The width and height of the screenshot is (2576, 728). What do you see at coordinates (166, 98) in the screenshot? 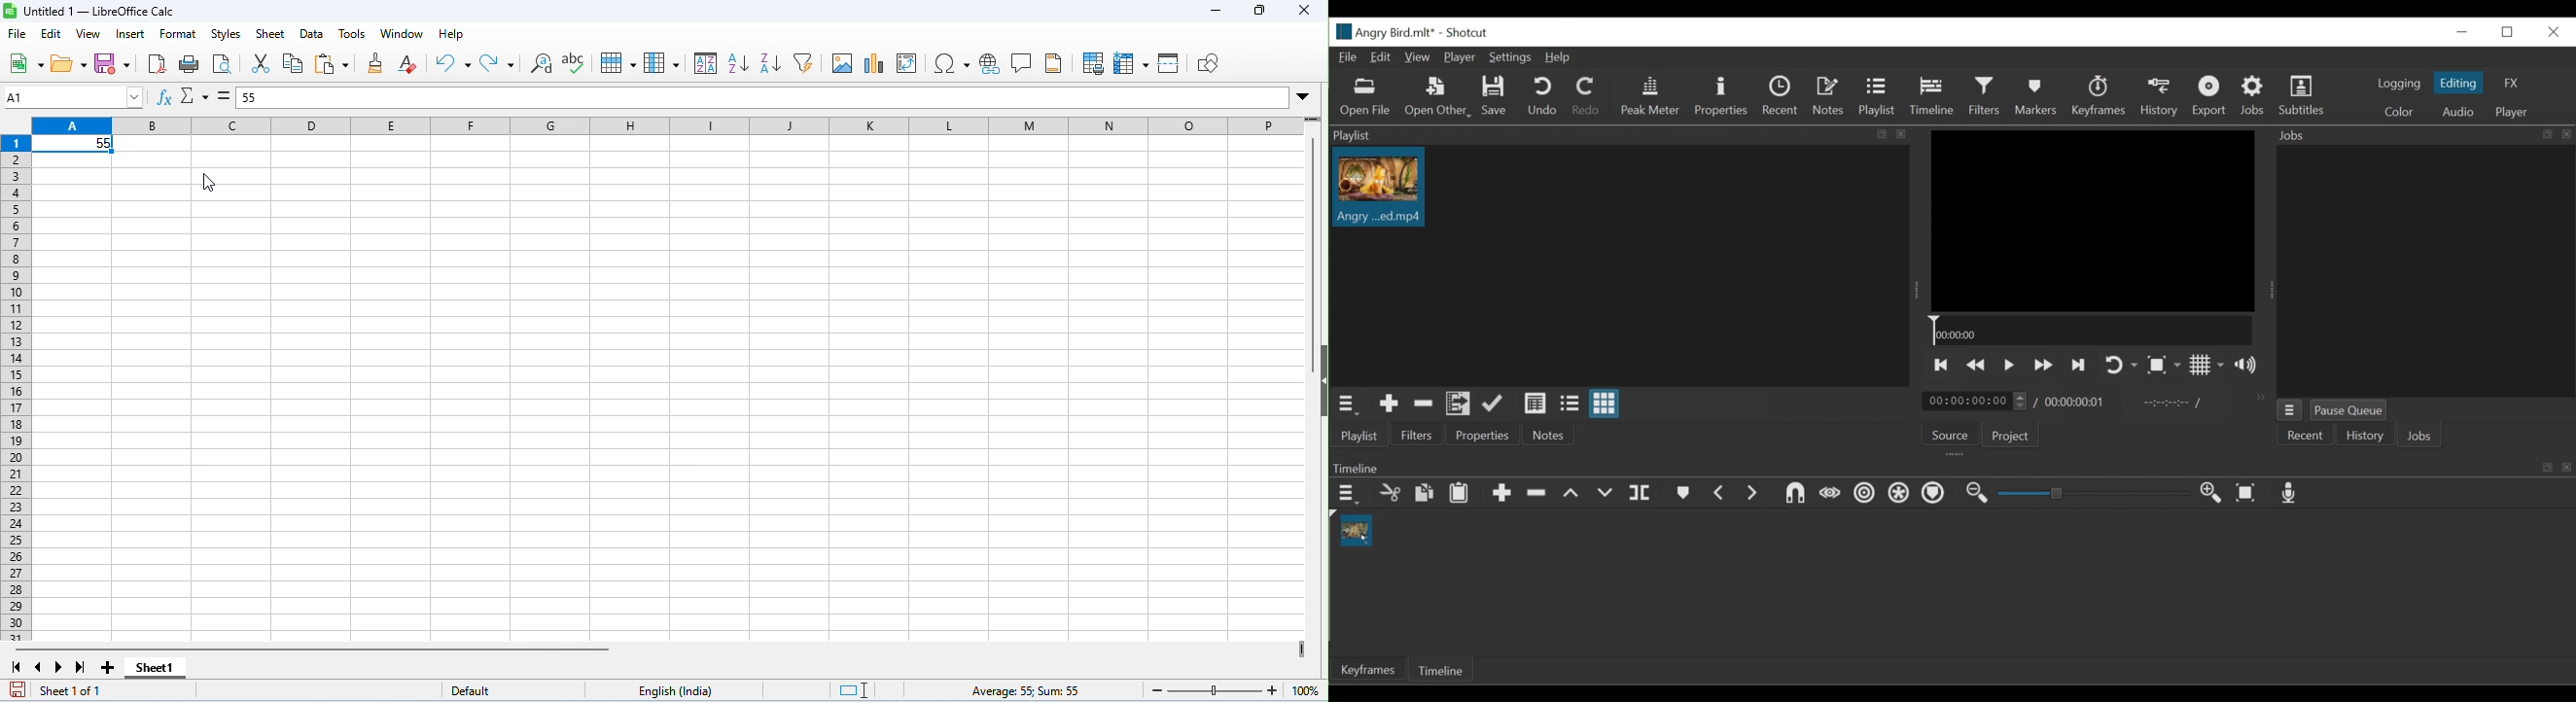
I see `function wizard` at bounding box center [166, 98].